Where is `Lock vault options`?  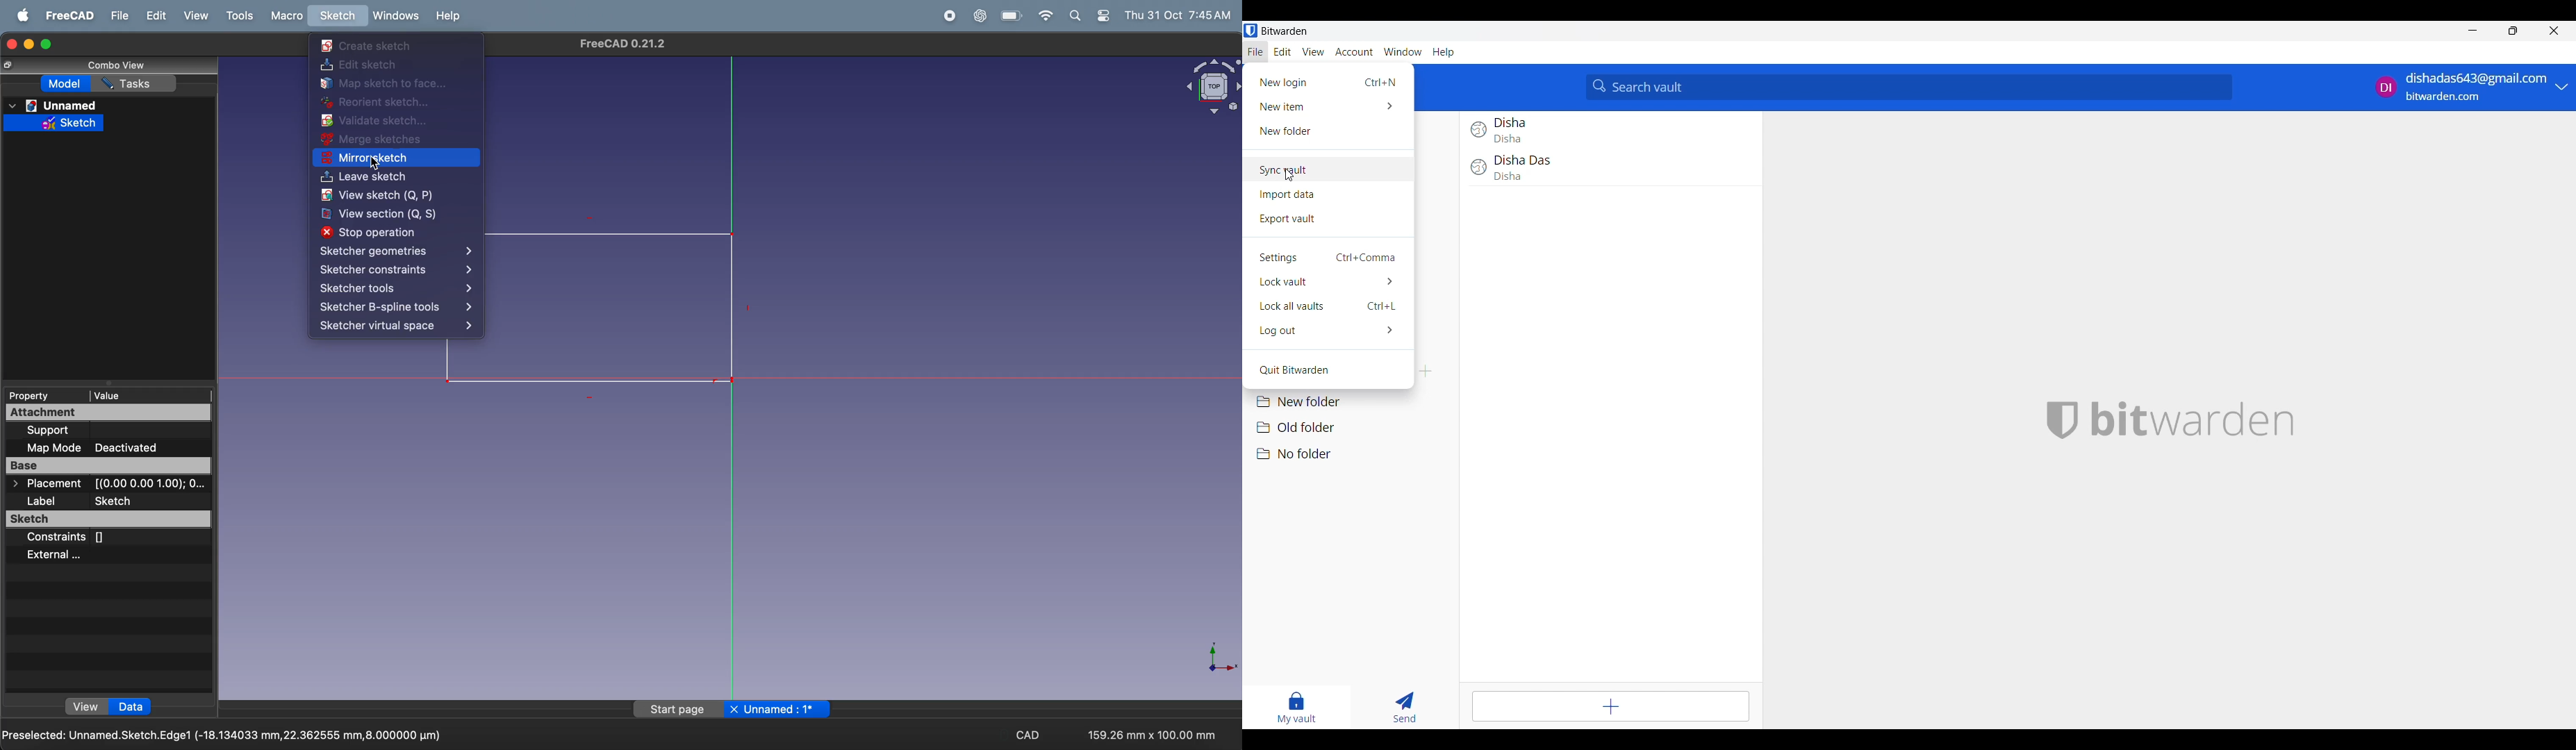
Lock vault options is located at coordinates (1328, 282).